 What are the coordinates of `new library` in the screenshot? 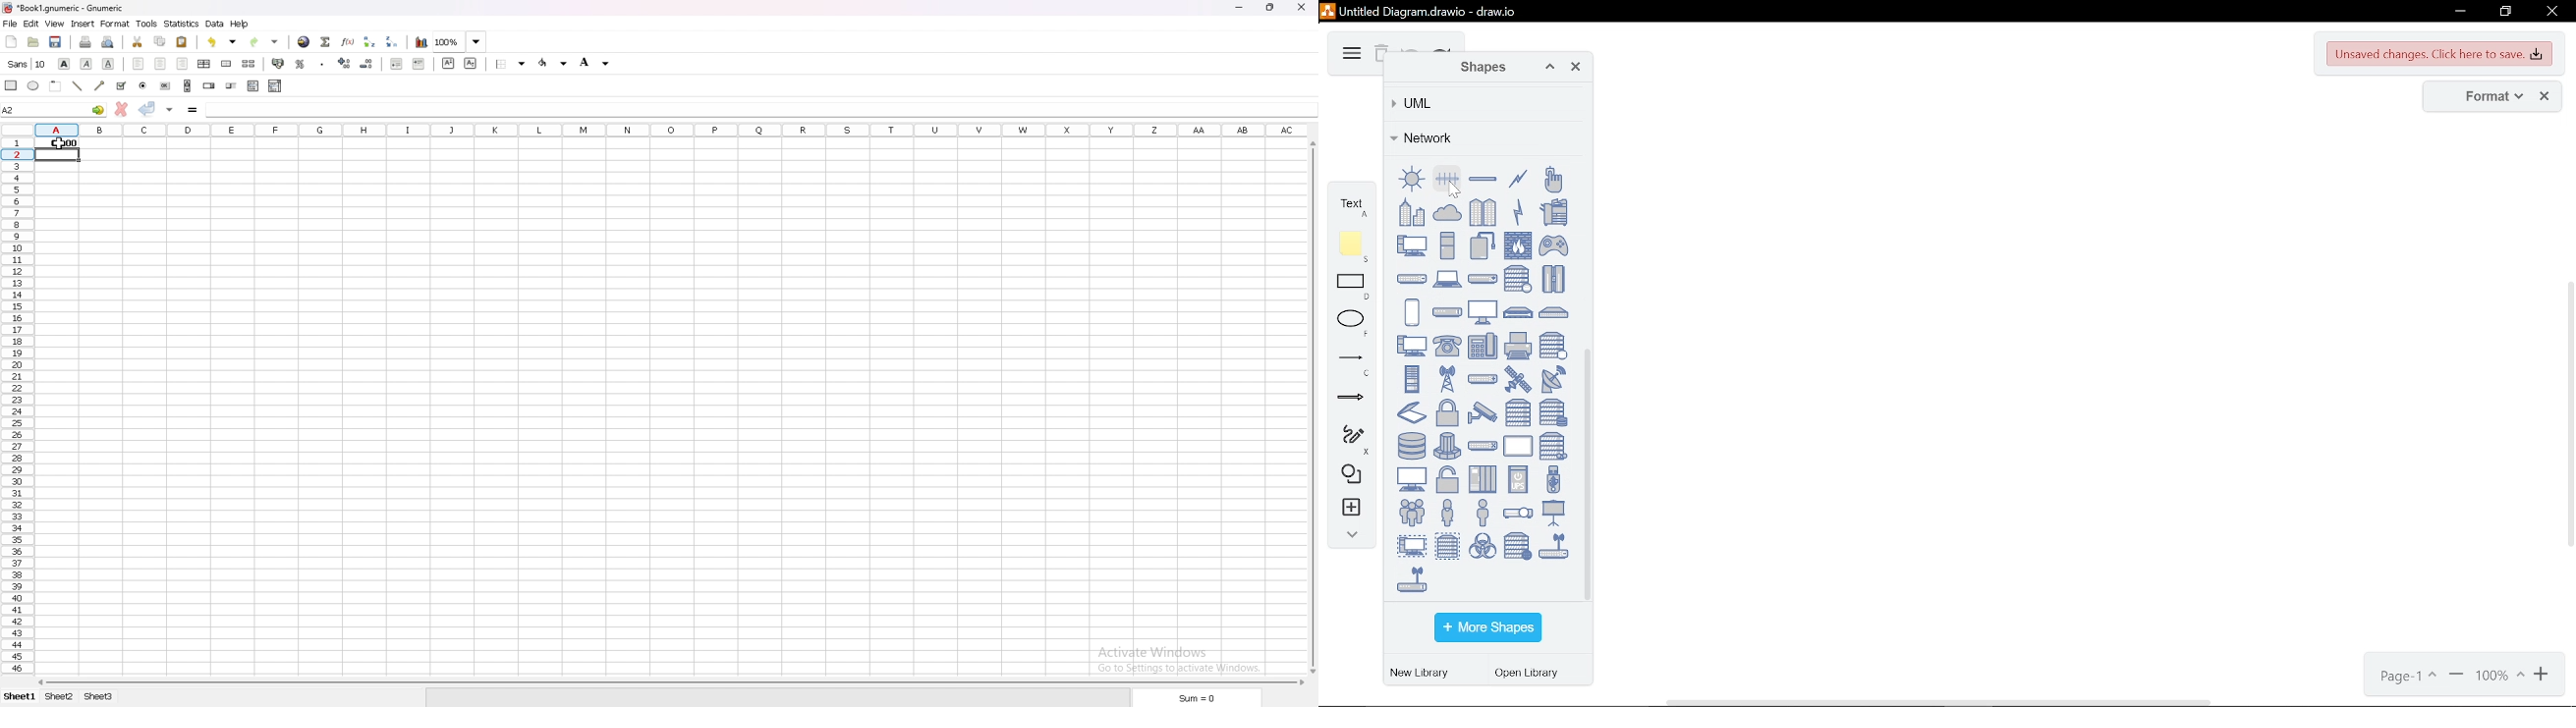 It's located at (1423, 674).